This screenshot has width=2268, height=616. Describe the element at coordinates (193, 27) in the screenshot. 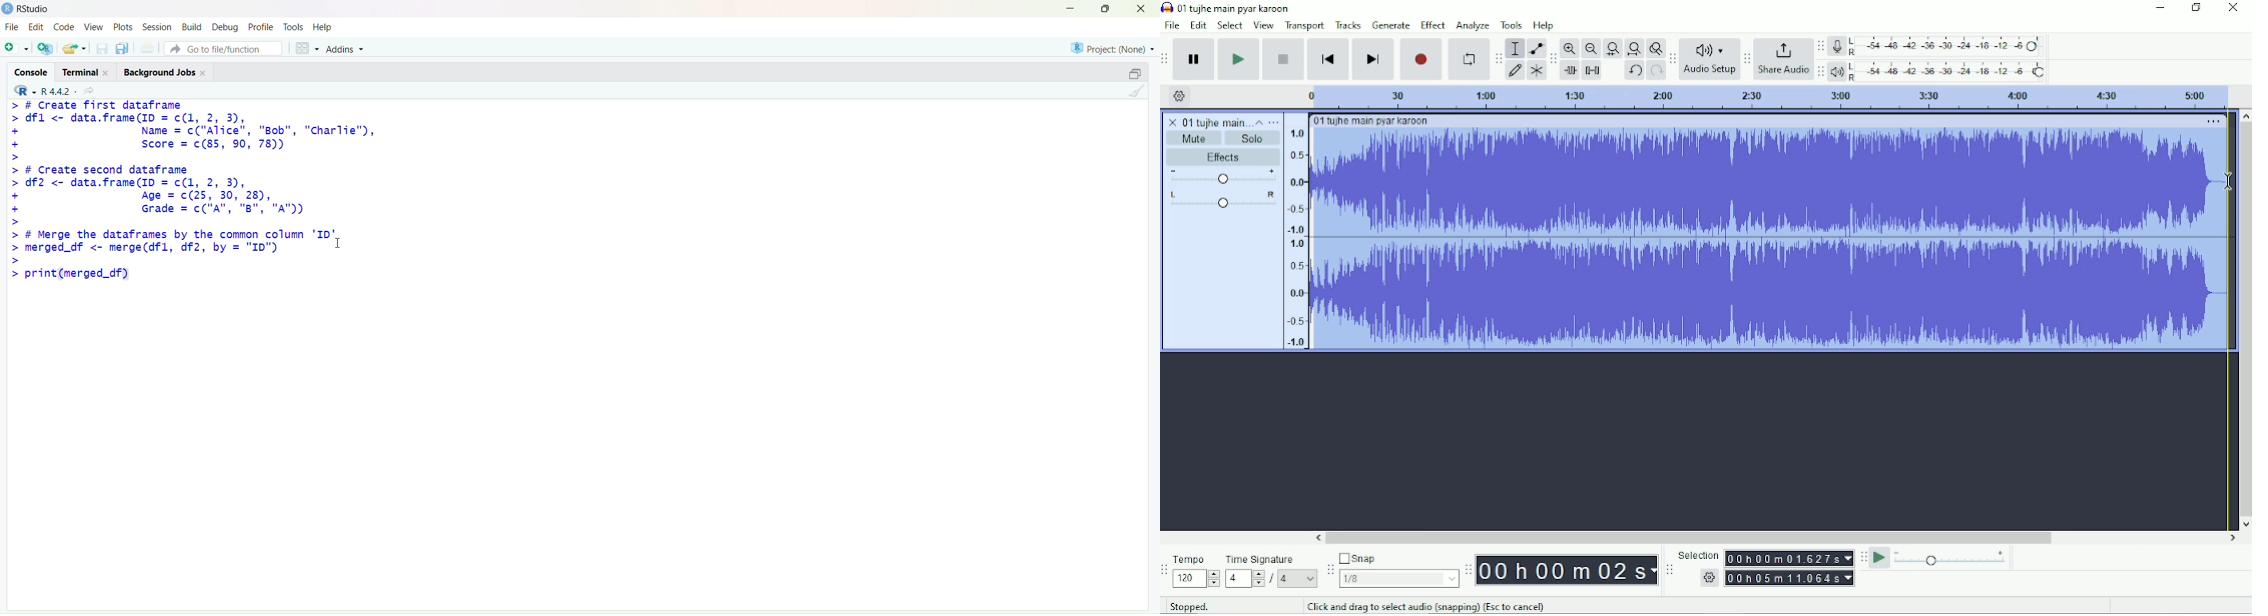

I see `Build` at that location.